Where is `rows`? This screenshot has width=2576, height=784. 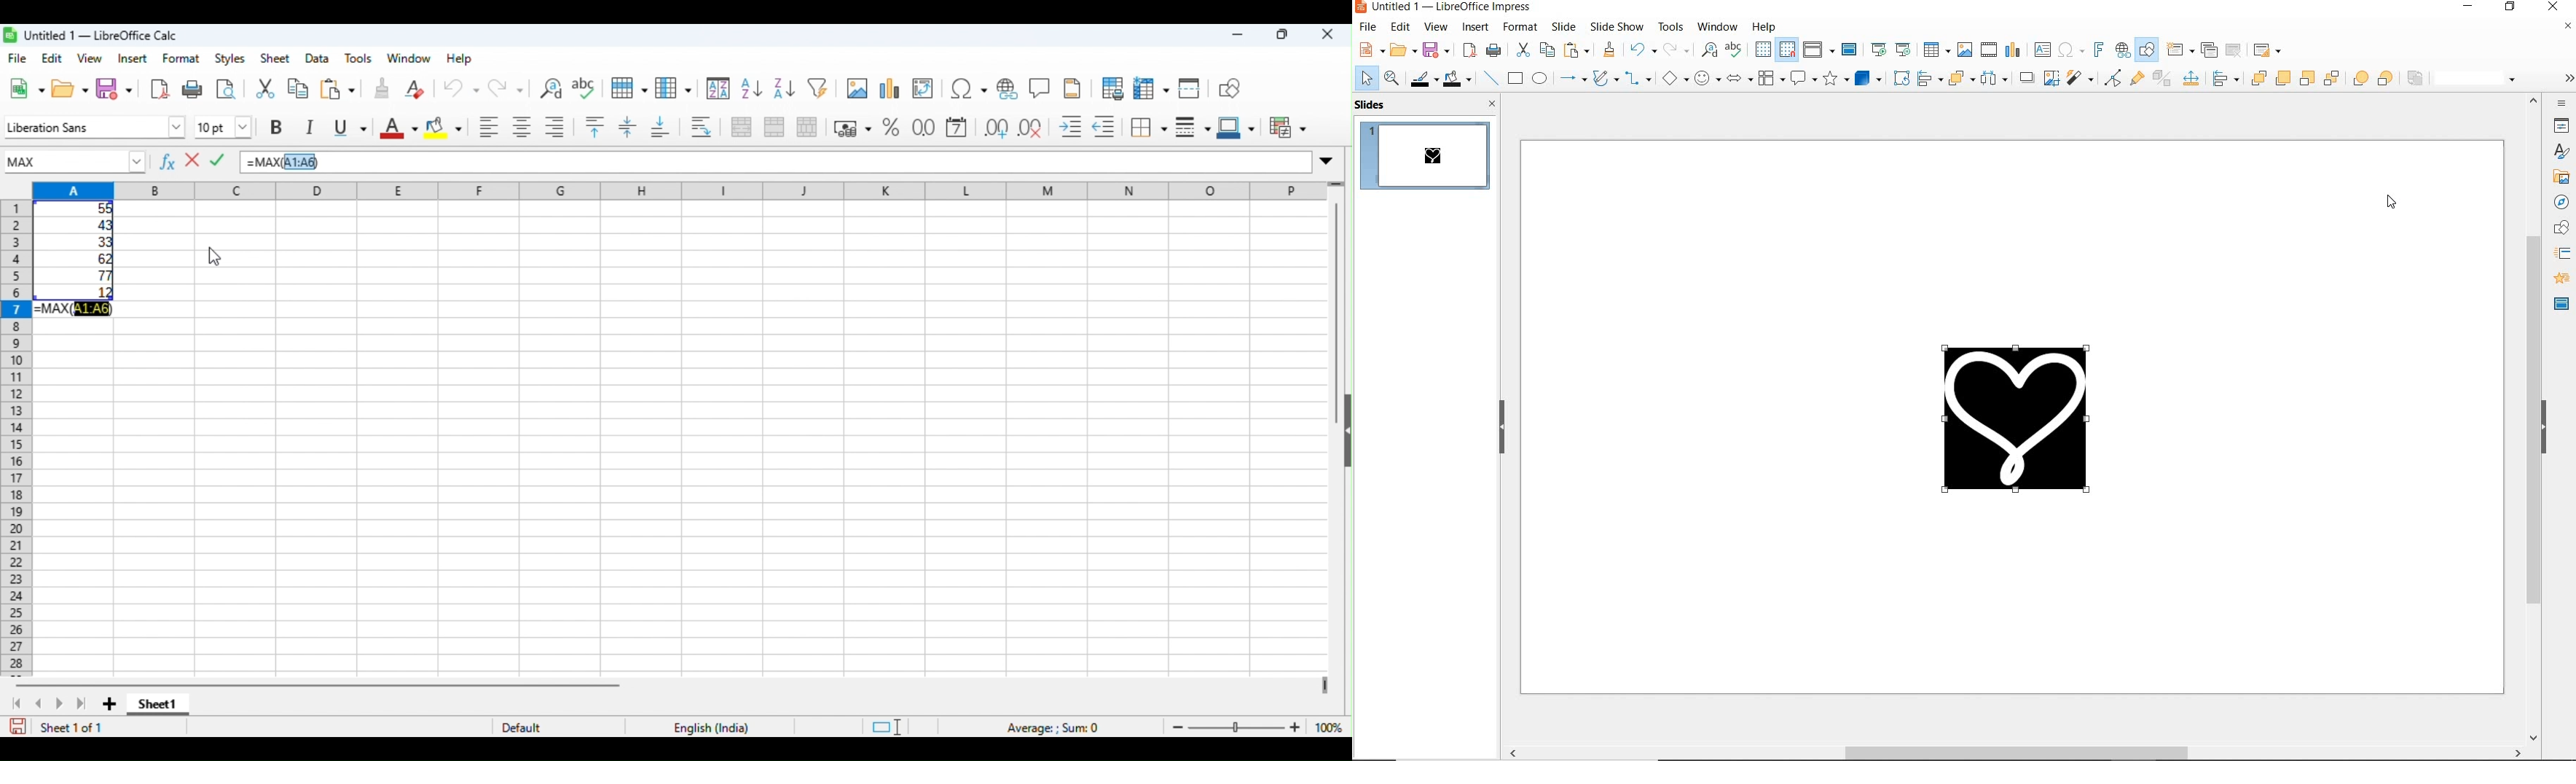
rows is located at coordinates (630, 89).